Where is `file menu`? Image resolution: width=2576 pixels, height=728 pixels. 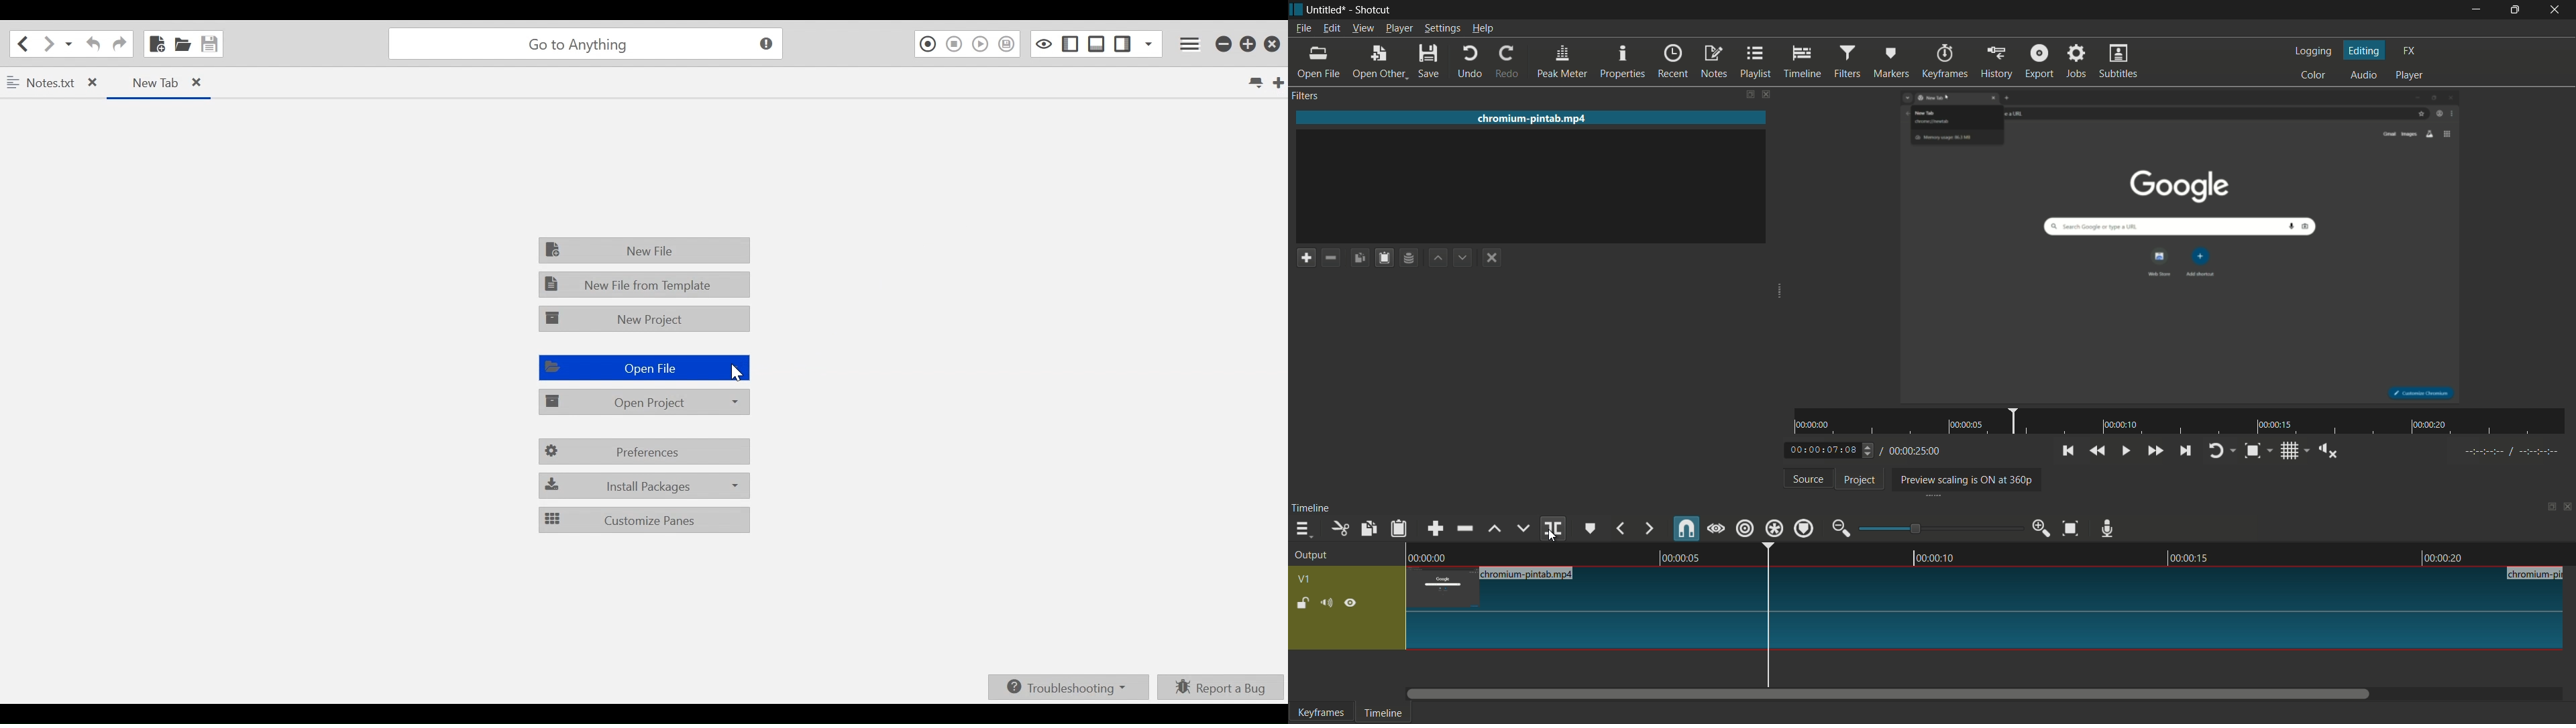 file menu is located at coordinates (1303, 28).